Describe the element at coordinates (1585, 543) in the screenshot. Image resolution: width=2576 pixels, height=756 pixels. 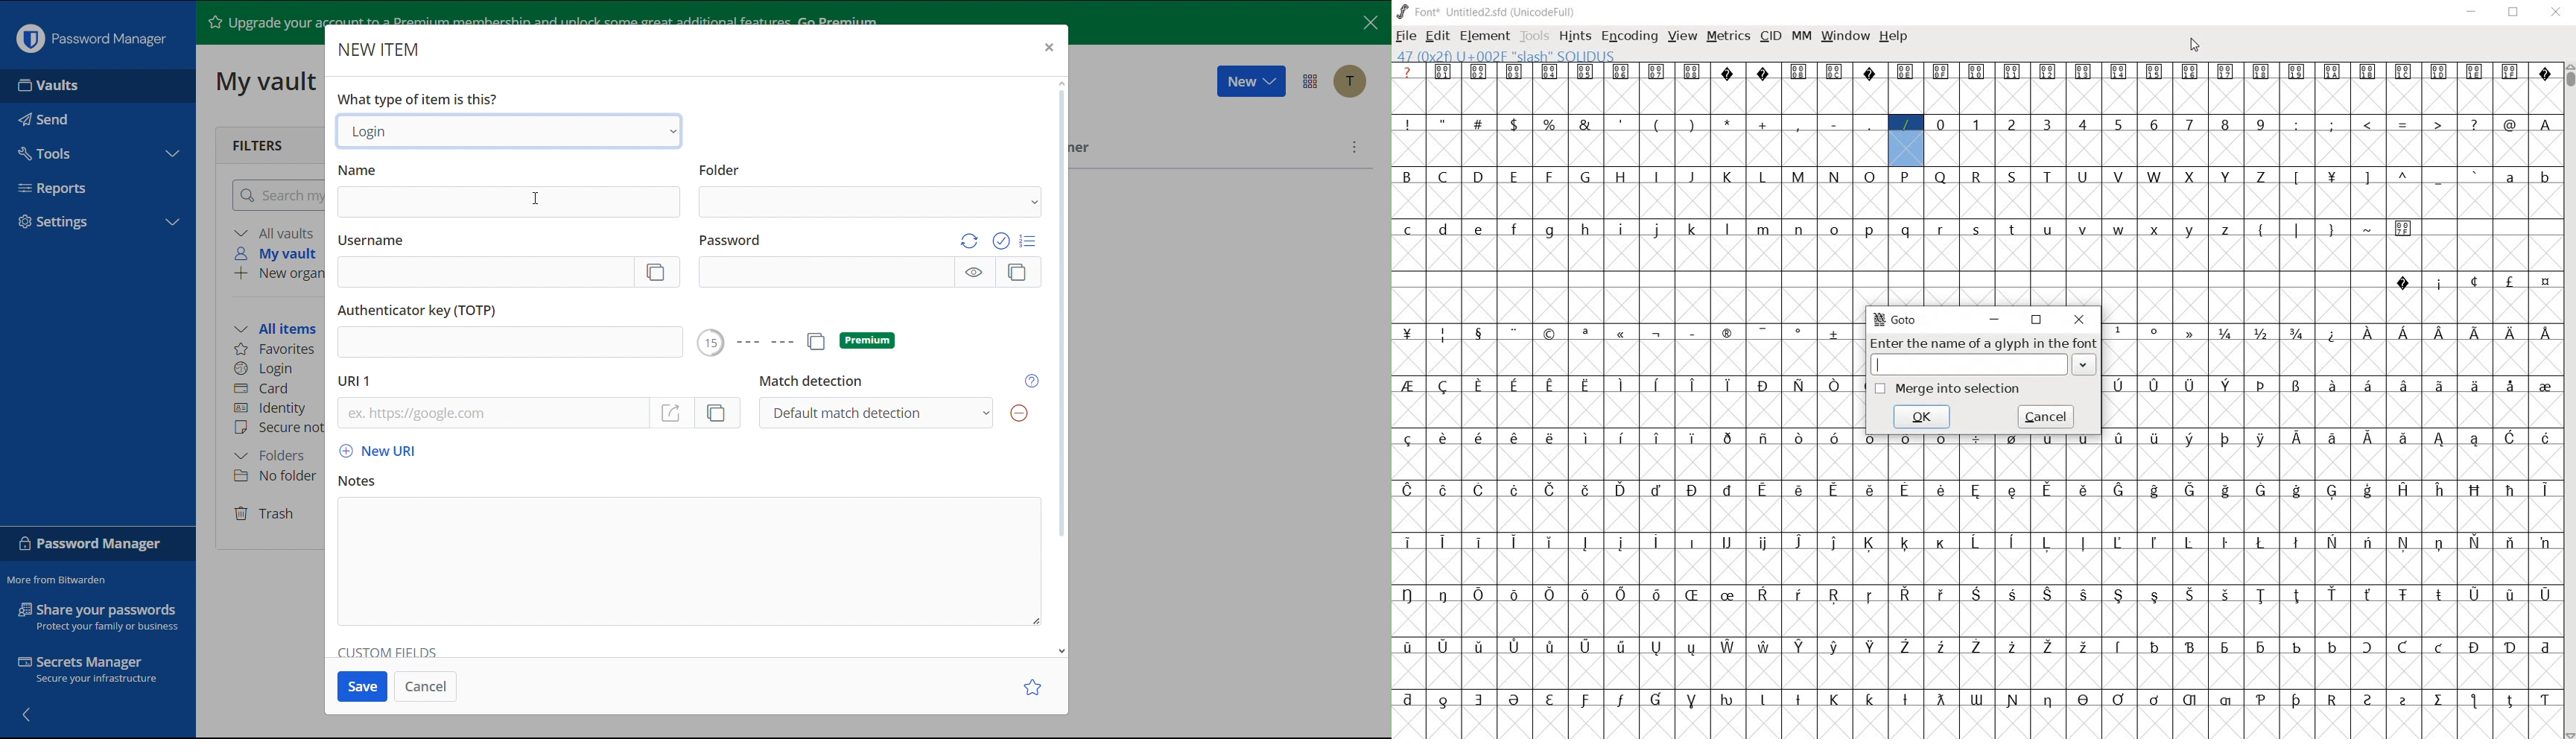
I see `glyph` at that location.